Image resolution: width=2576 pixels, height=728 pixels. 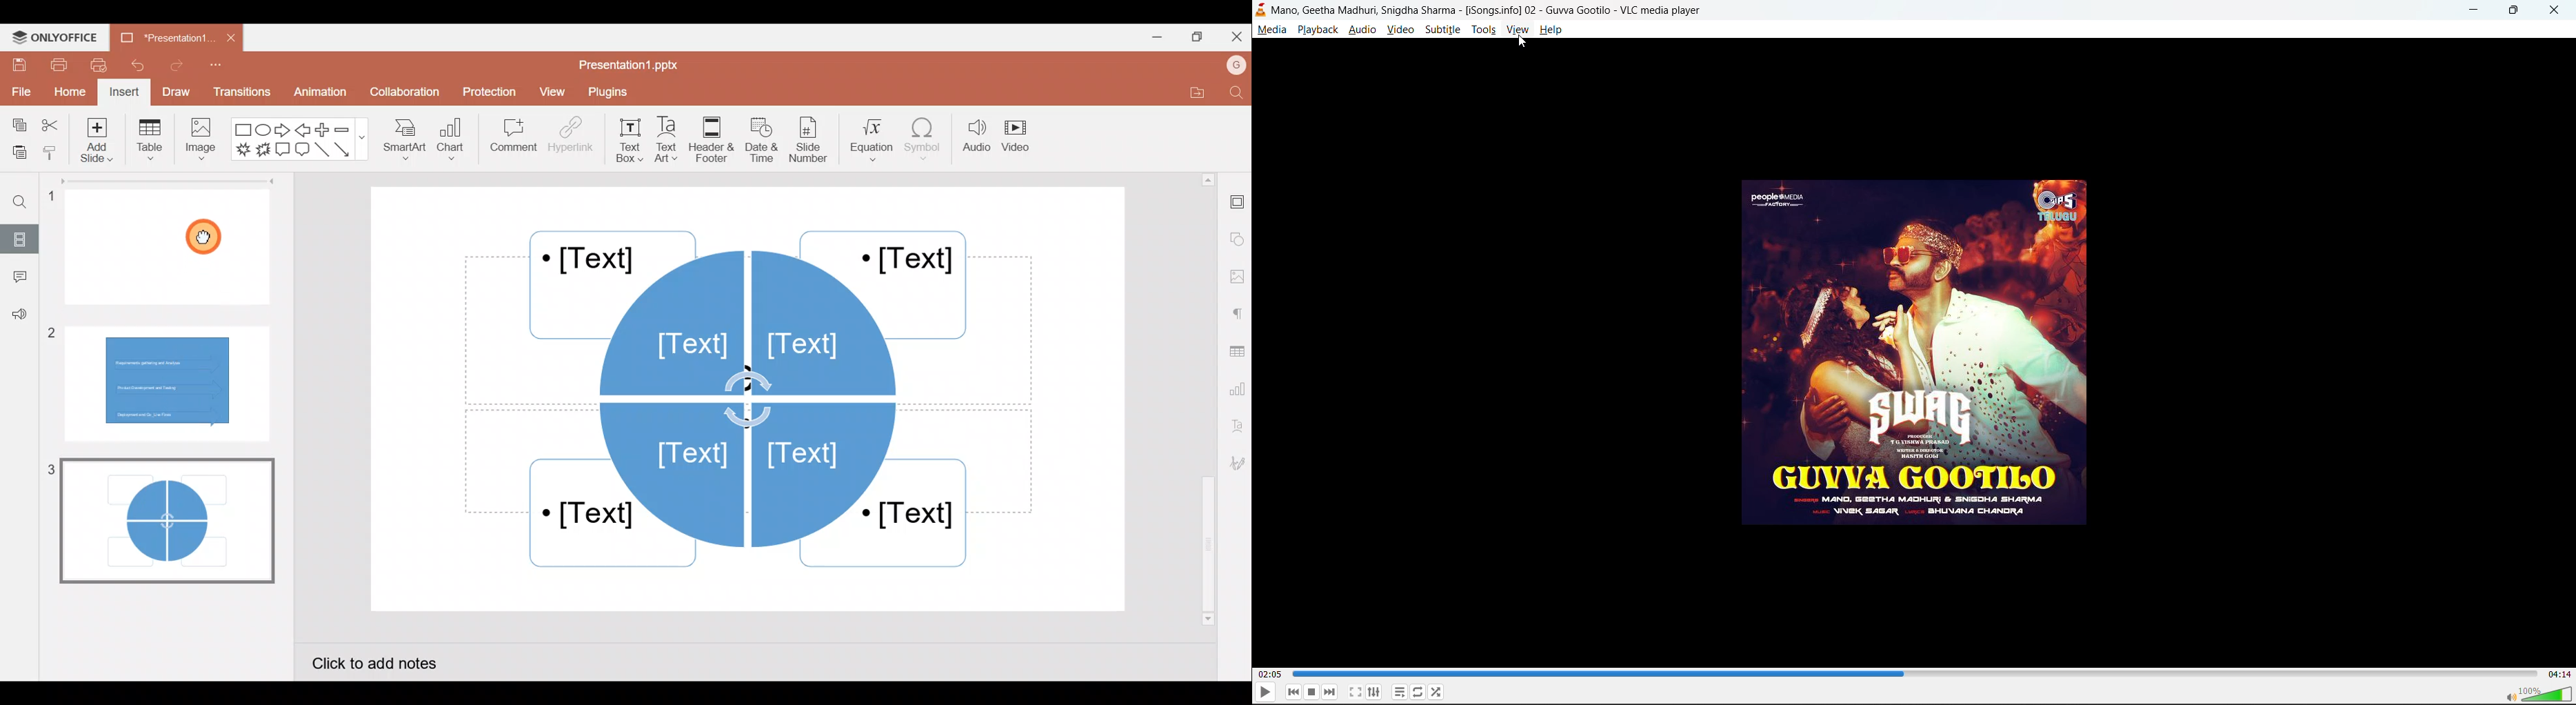 I want to click on View, so click(x=552, y=93).